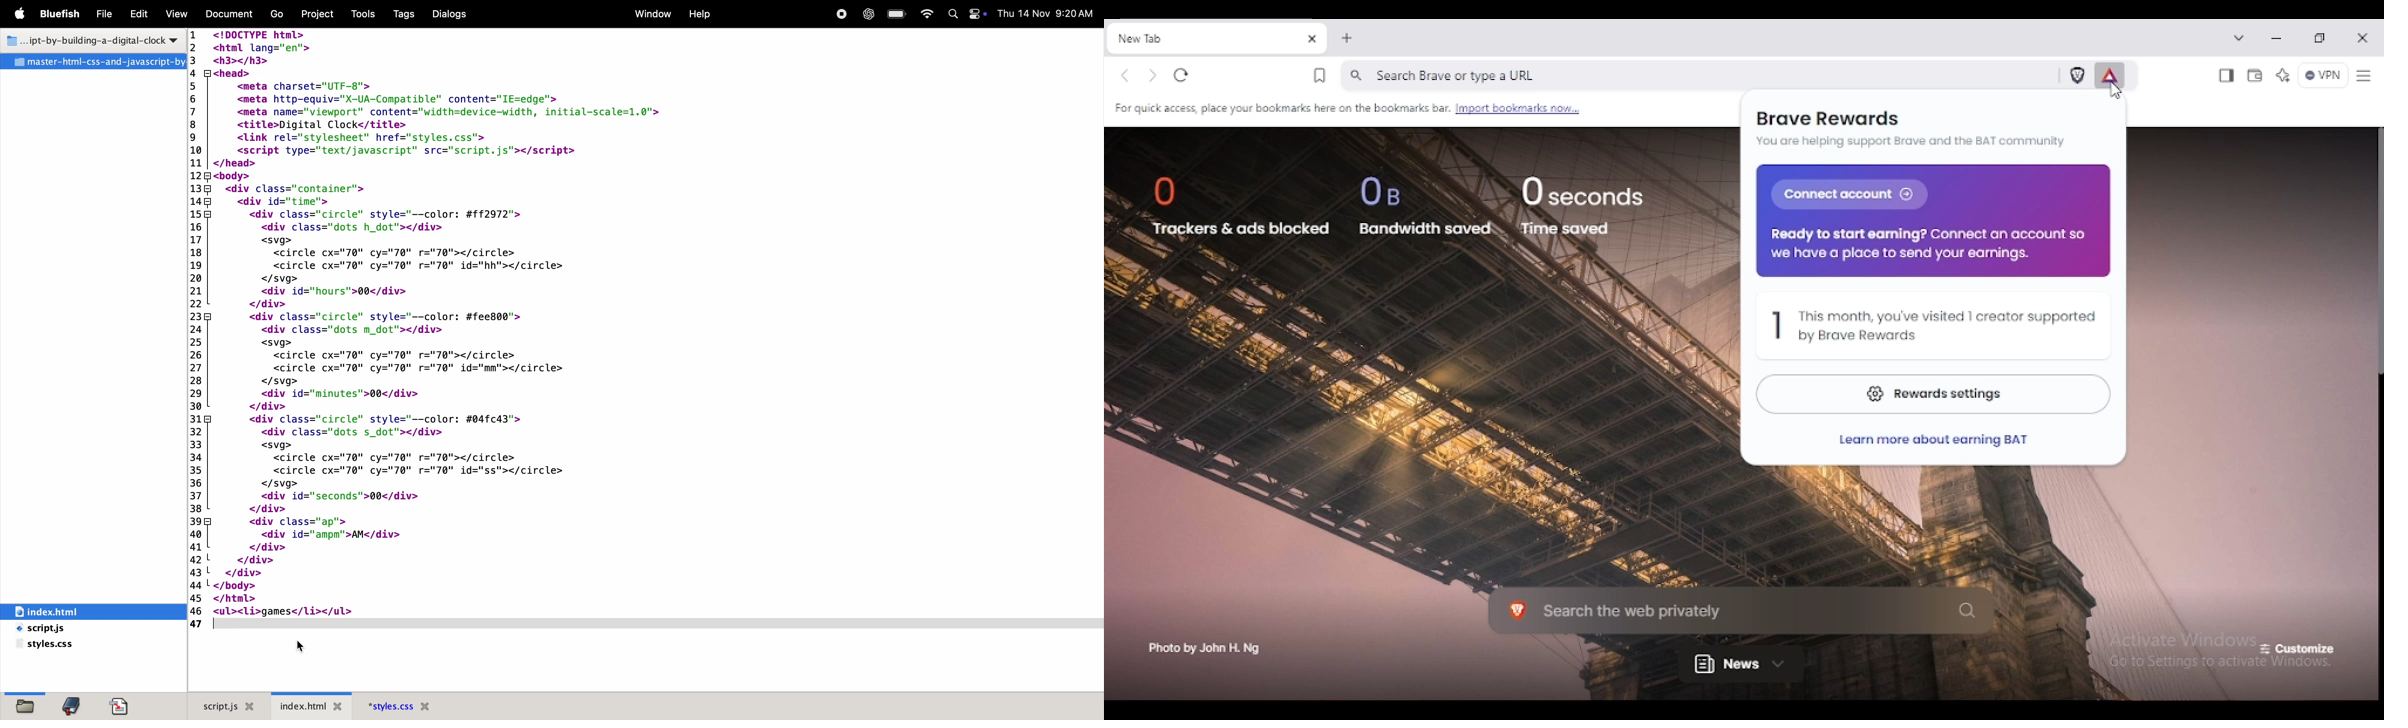 This screenshot has width=2408, height=728. I want to click on Ready to start eaming? Connect an account so
we have a place to send your earnings., so click(1933, 246).